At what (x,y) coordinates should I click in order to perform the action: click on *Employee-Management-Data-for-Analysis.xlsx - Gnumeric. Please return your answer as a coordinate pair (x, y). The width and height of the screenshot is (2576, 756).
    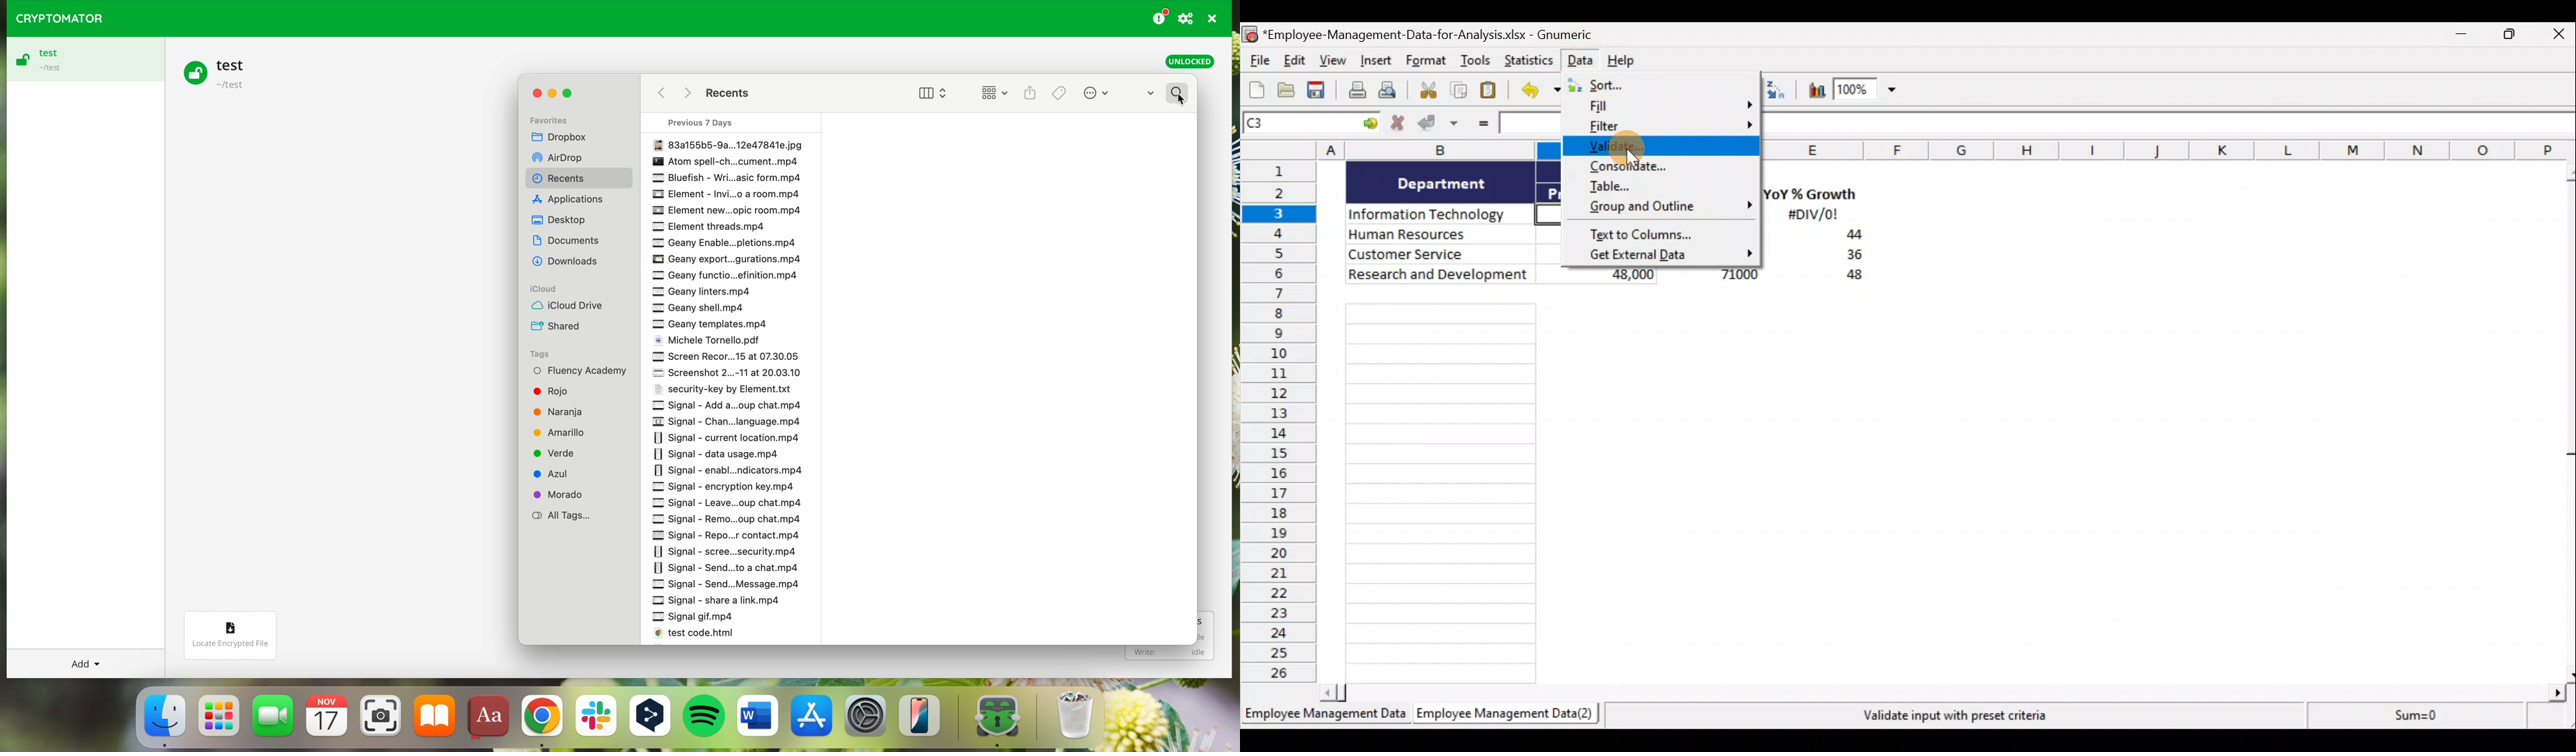
    Looking at the image, I should click on (1444, 33).